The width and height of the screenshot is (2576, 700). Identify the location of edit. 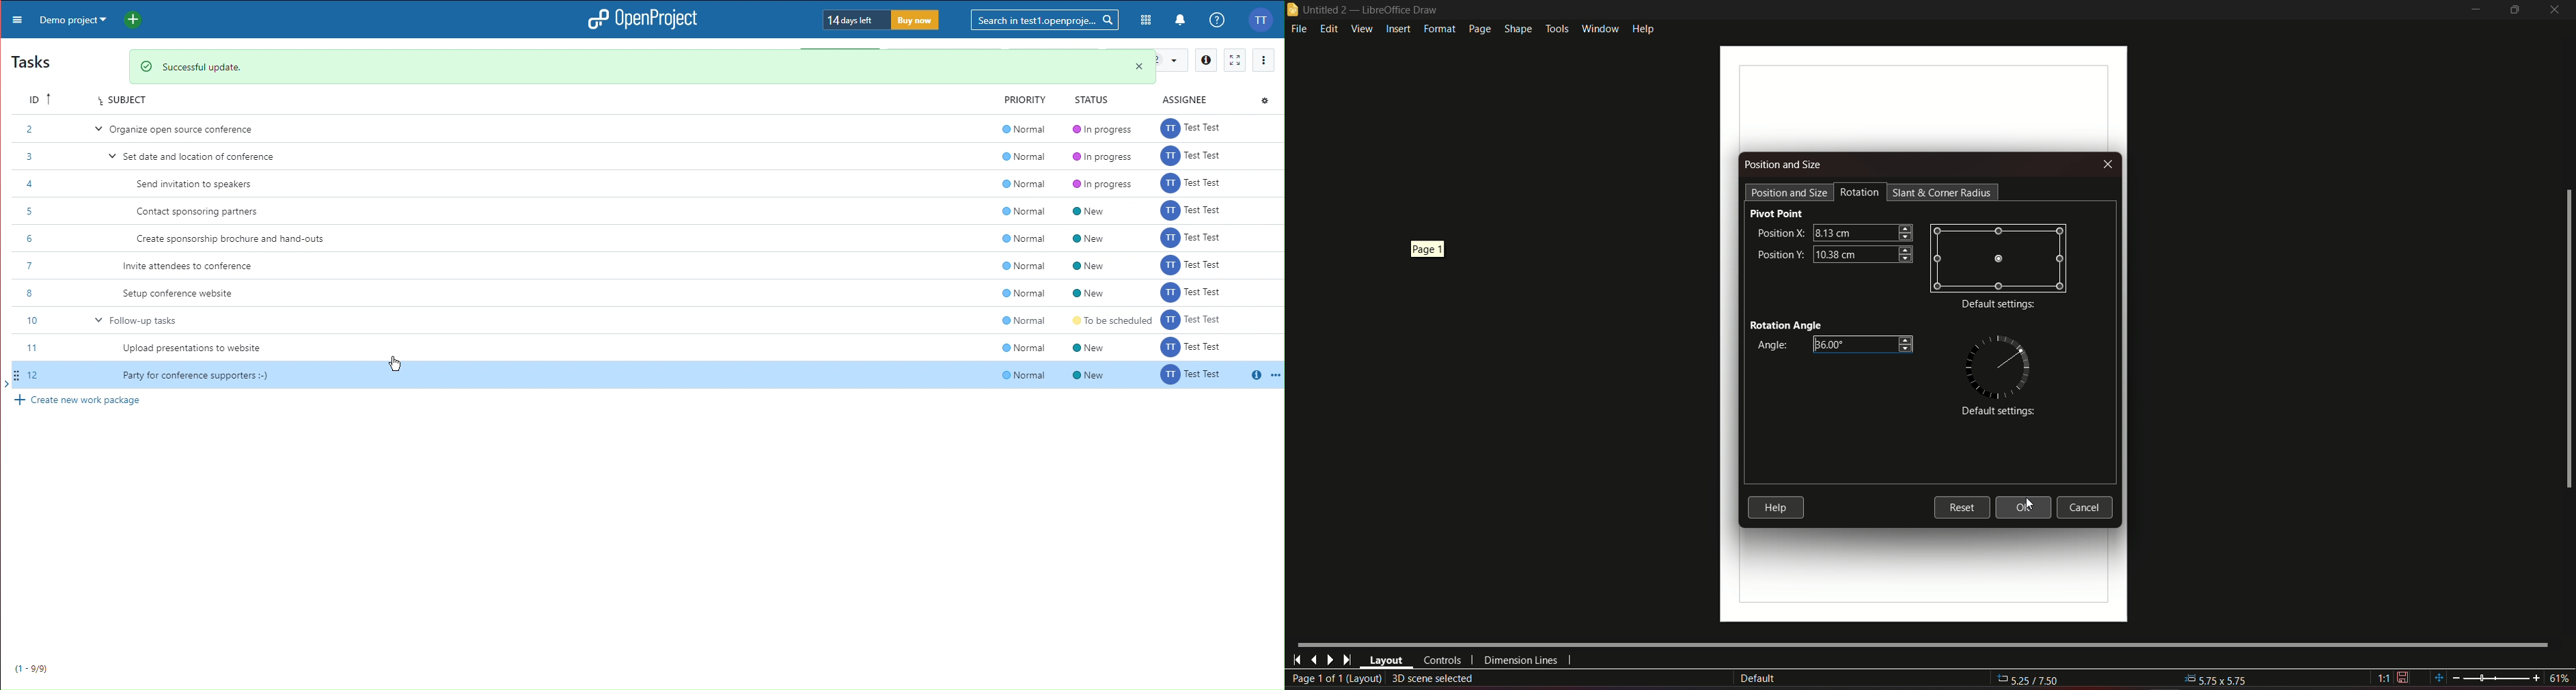
(1330, 28).